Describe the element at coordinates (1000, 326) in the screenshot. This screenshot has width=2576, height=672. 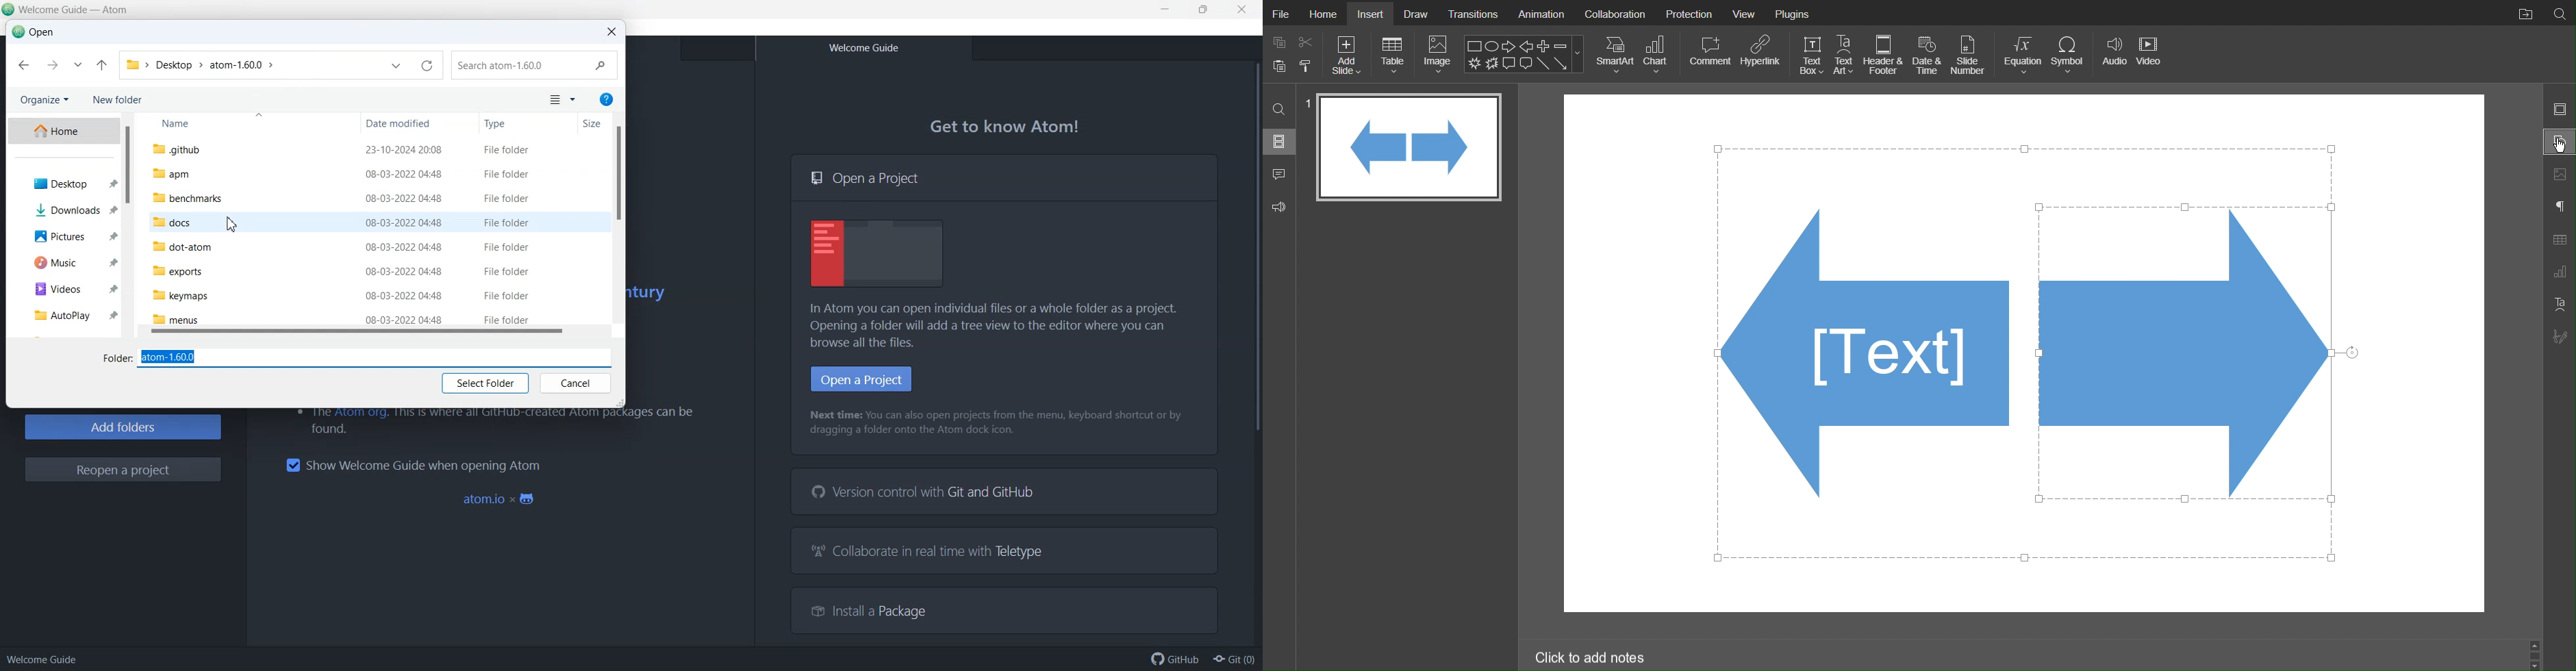
I see `In Atom you can open individual files or a whole folder as a project.
Opening a folder will add a tree view to the editor where you can
browse all the files.` at that location.